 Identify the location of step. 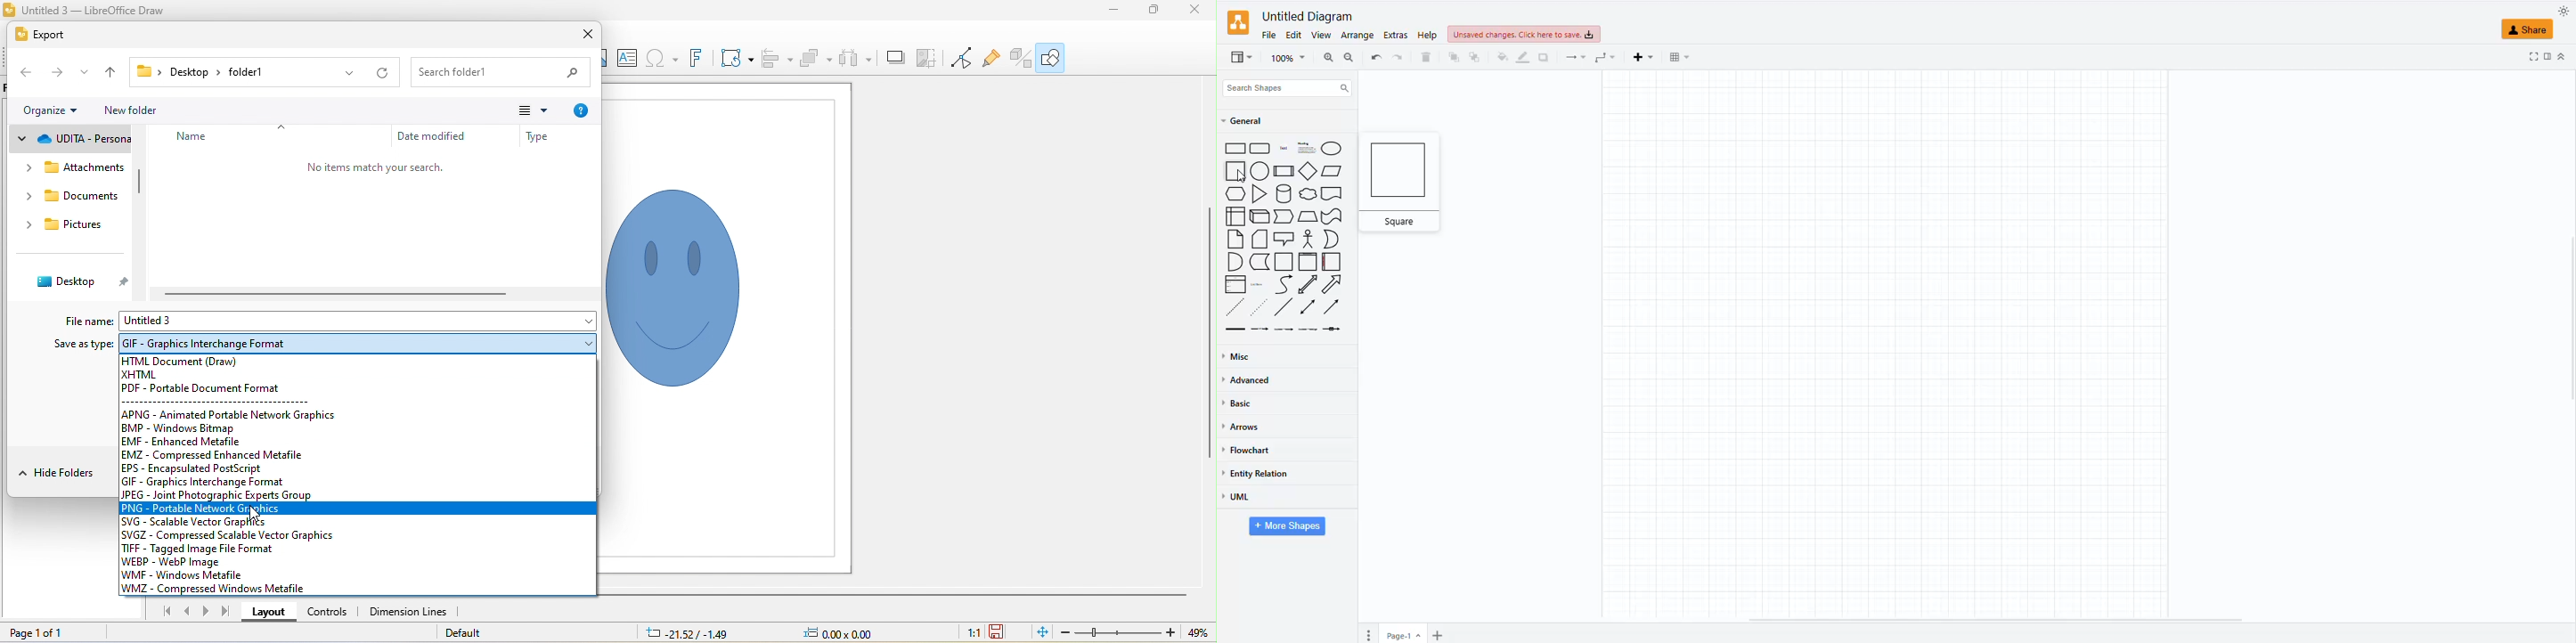
(1283, 217).